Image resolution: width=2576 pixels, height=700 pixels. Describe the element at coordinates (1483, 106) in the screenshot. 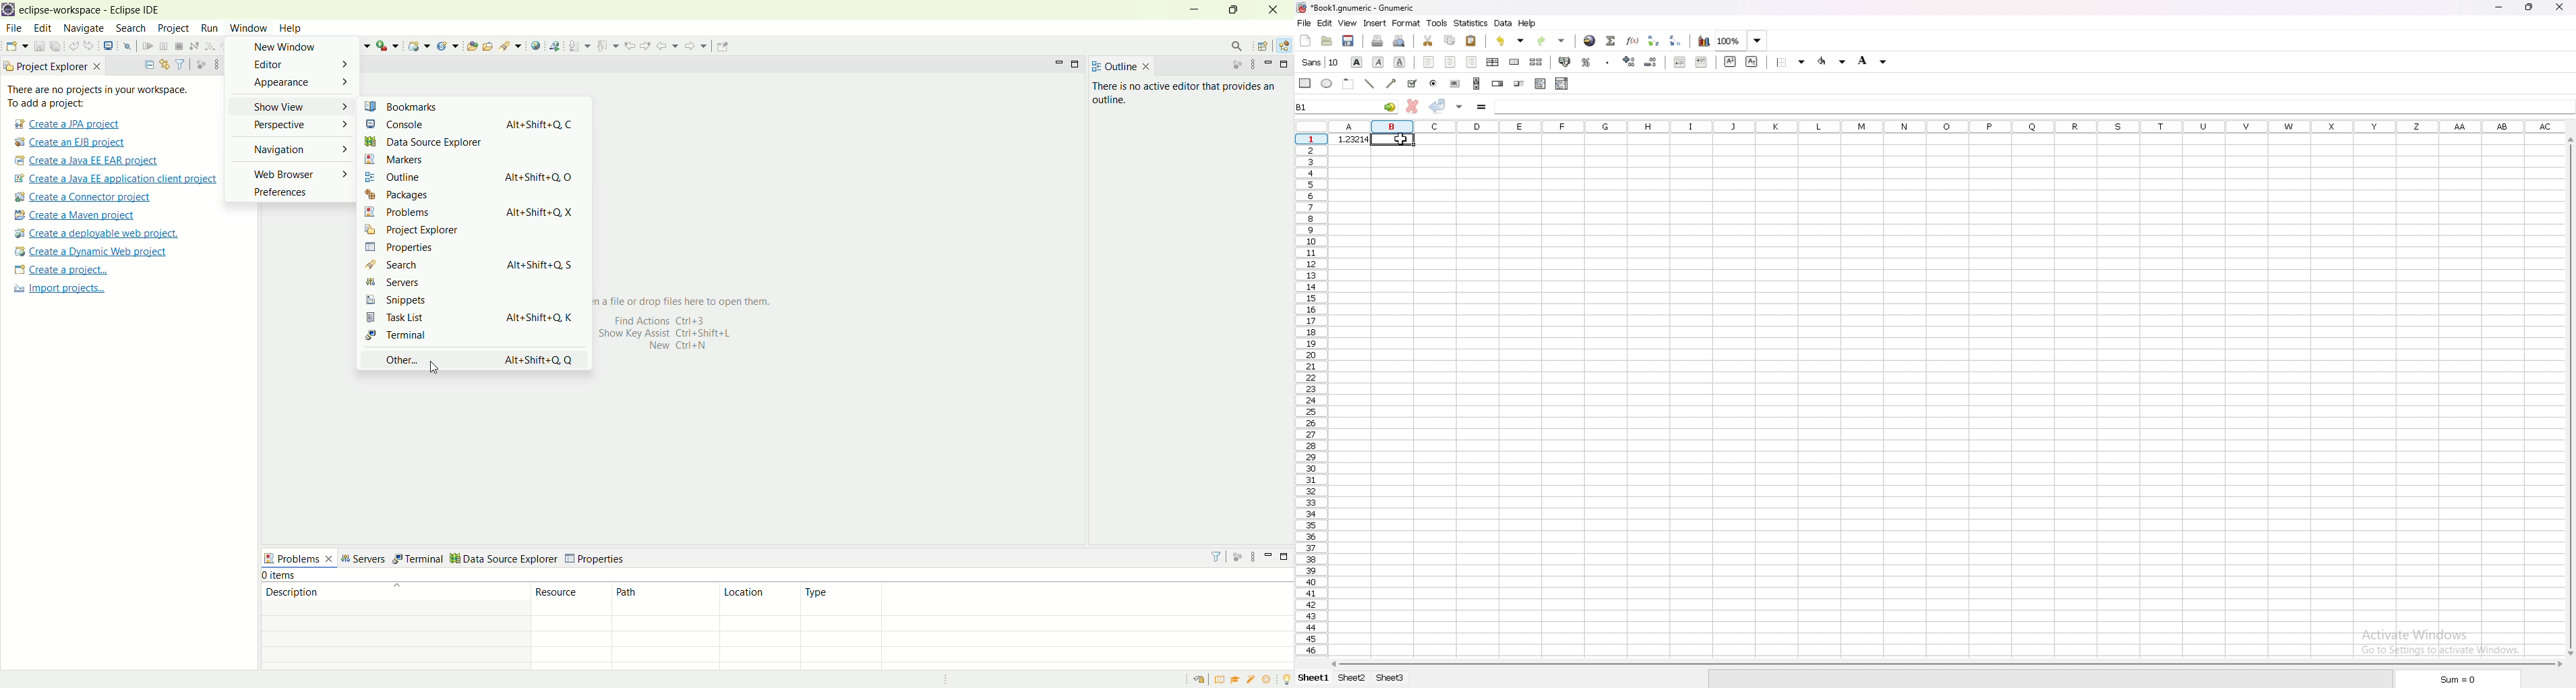

I see `formula` at that location.